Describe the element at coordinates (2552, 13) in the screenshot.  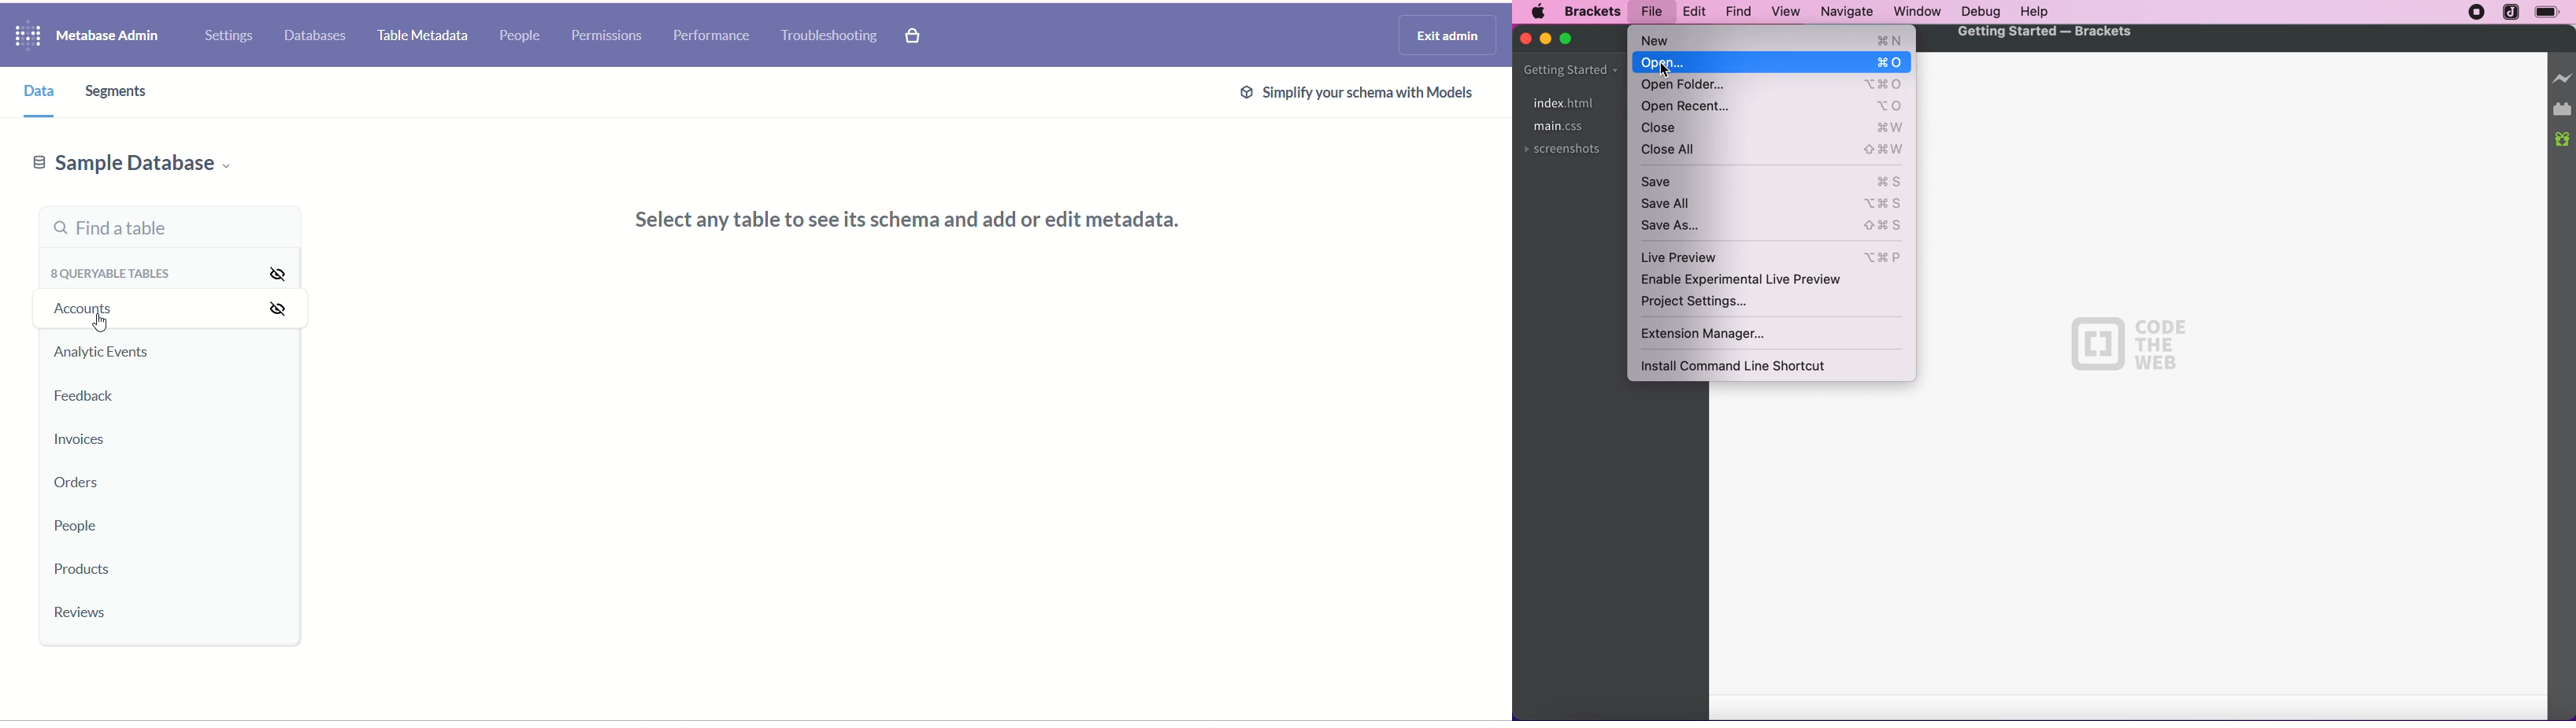
I see `battery` at that location.